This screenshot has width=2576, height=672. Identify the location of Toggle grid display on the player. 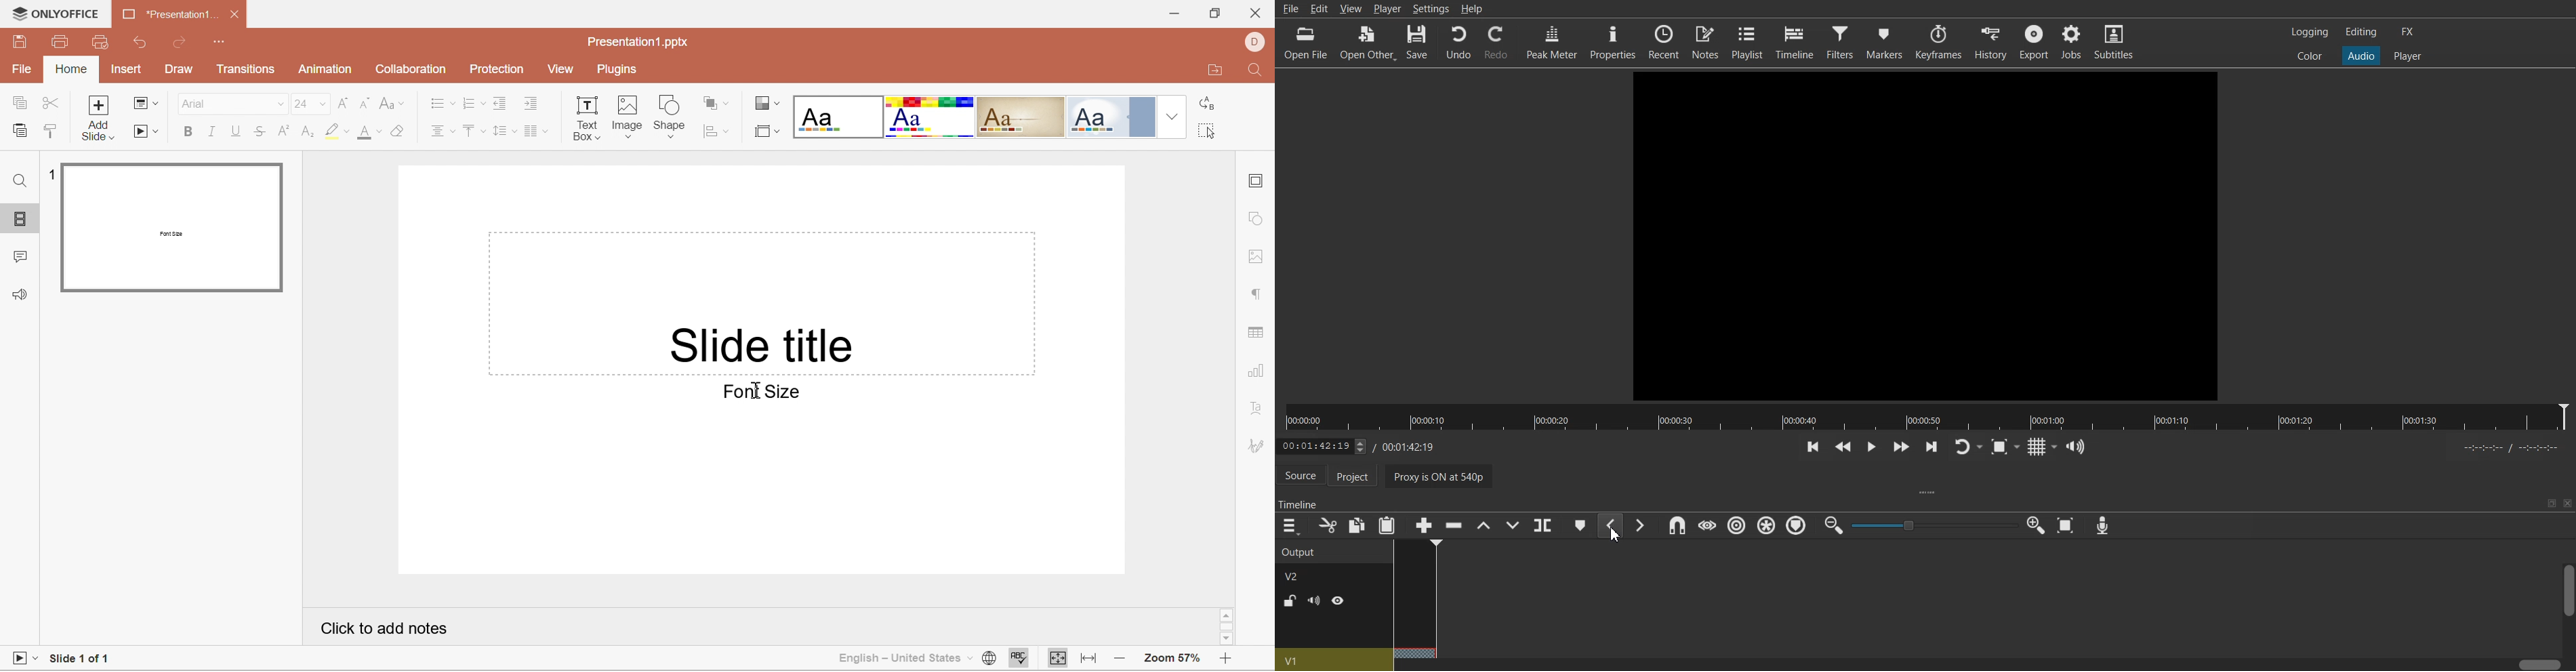
(2043, 445).